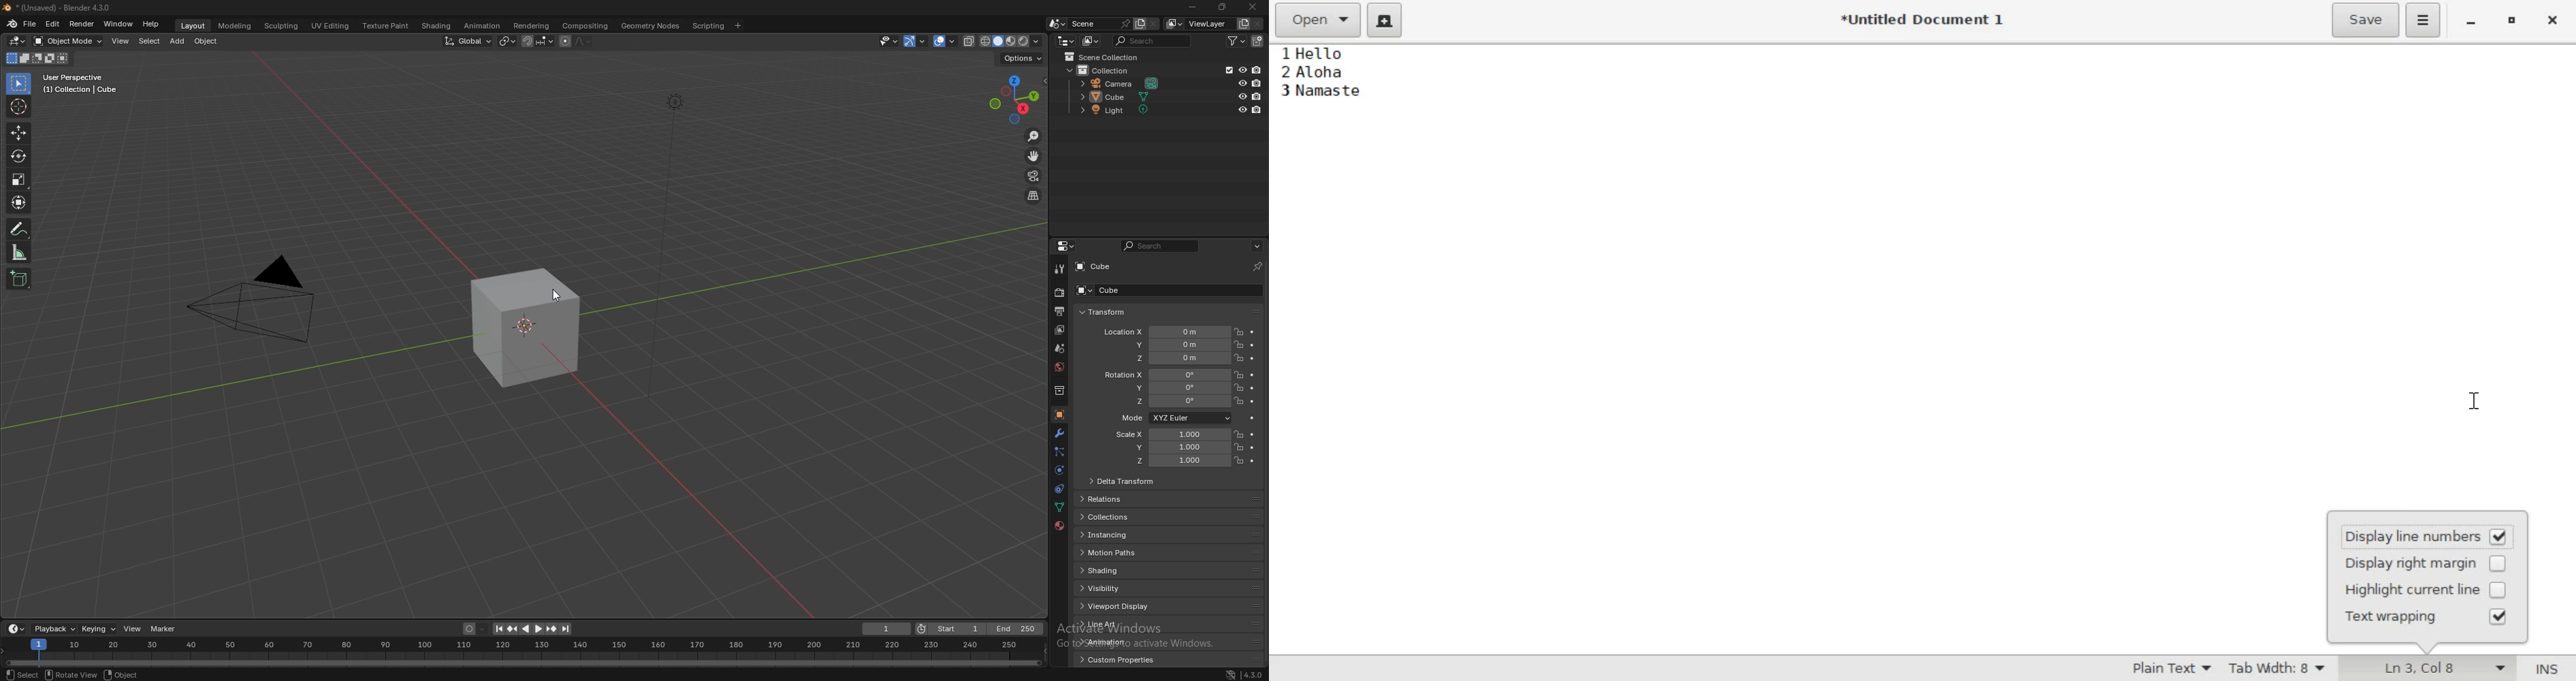  What do you see at coordinates (586, 26) in the screenshot?
I see `compositing` at bounding box center [586, 26].